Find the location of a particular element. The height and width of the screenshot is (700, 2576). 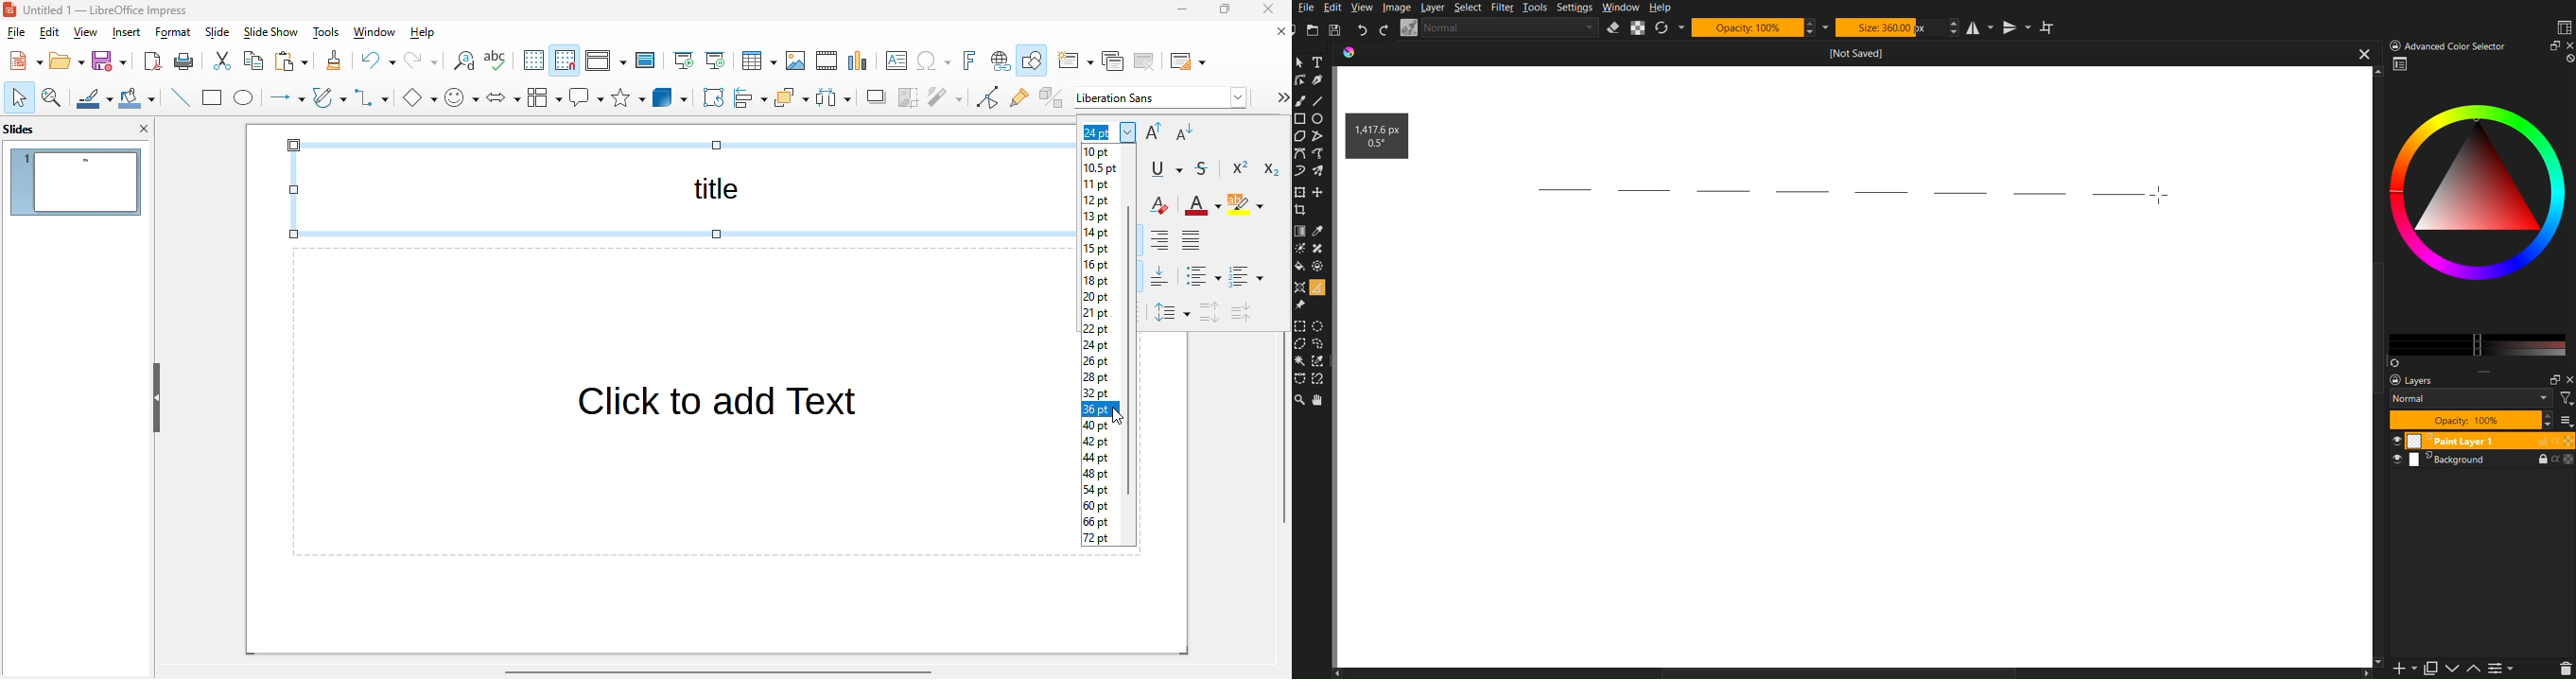

decrease font size is located at coordinates (1184, 131).